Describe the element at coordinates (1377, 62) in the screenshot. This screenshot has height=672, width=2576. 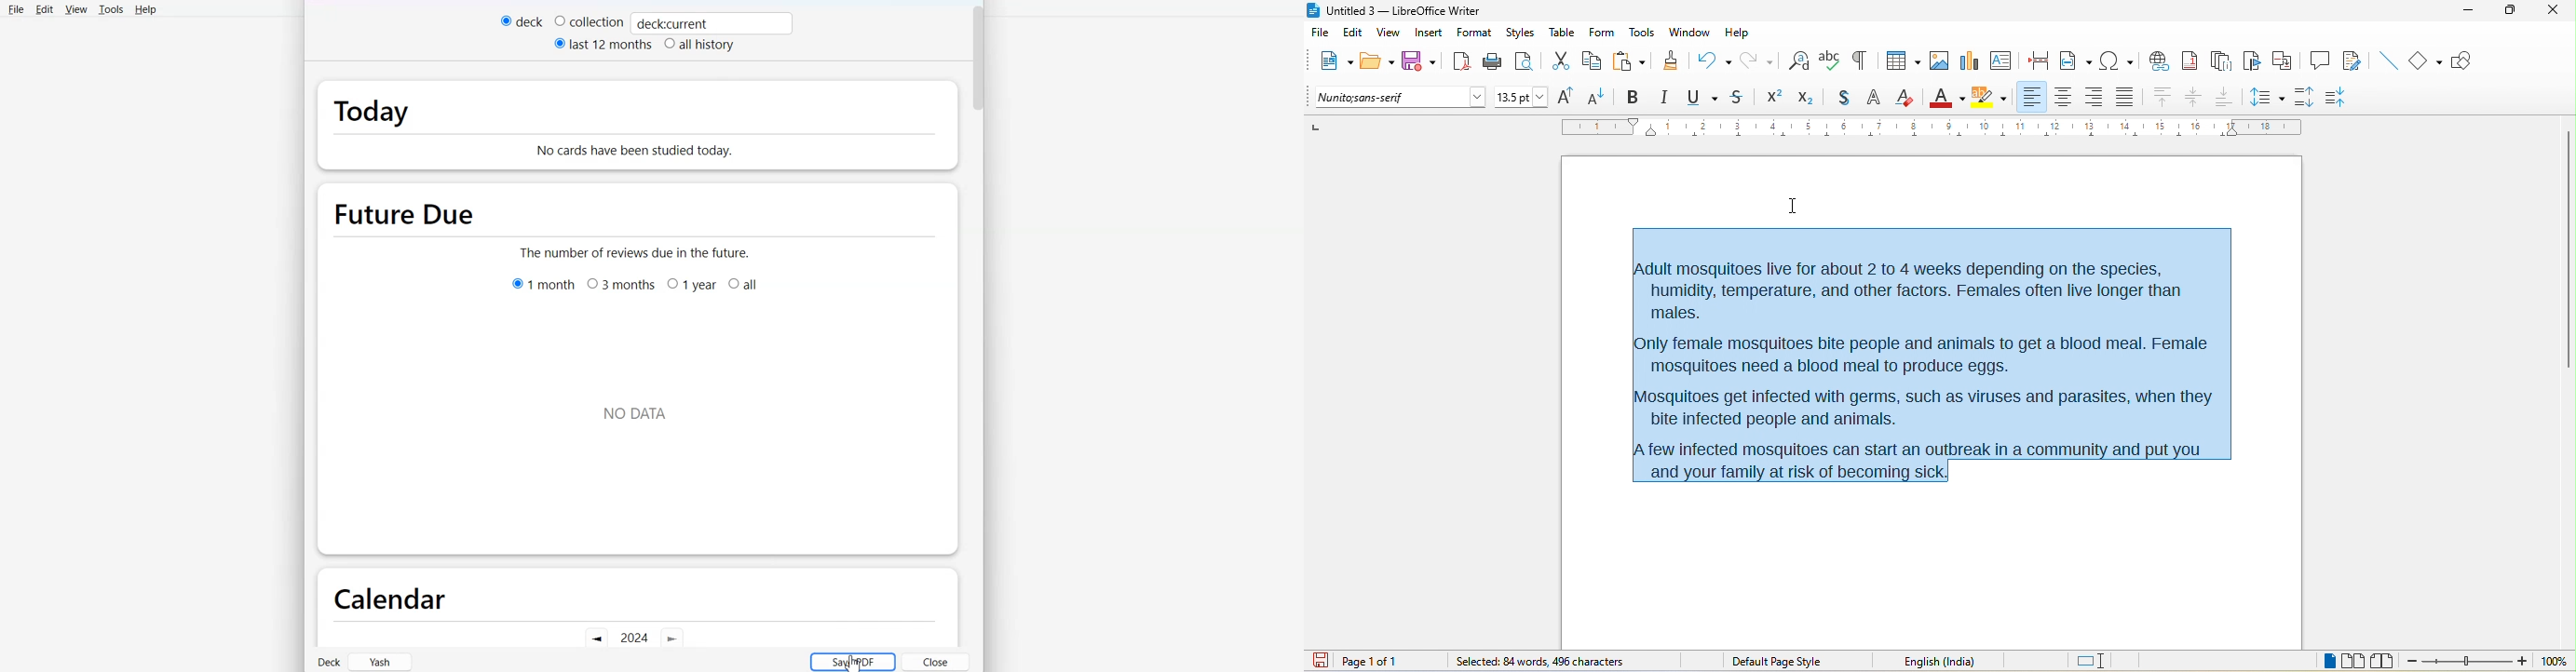
I see `open` at that location.